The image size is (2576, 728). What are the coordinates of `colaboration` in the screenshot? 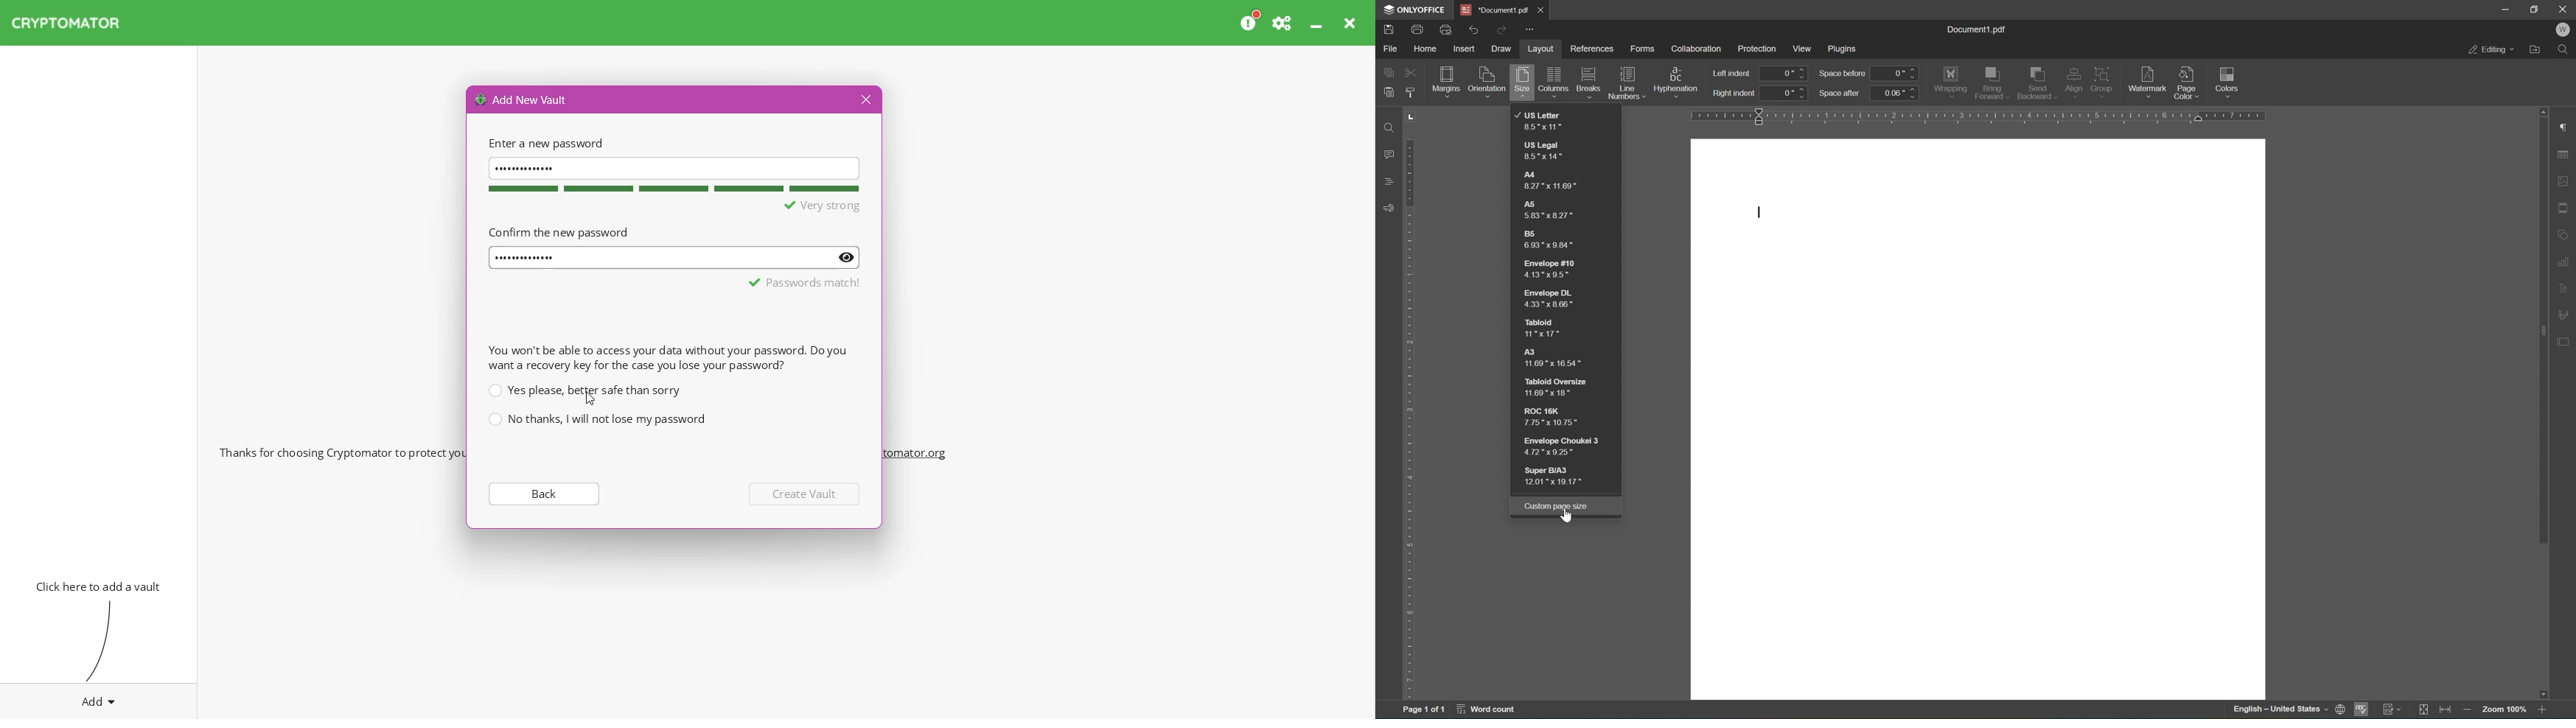 It's located at (1697, 47).